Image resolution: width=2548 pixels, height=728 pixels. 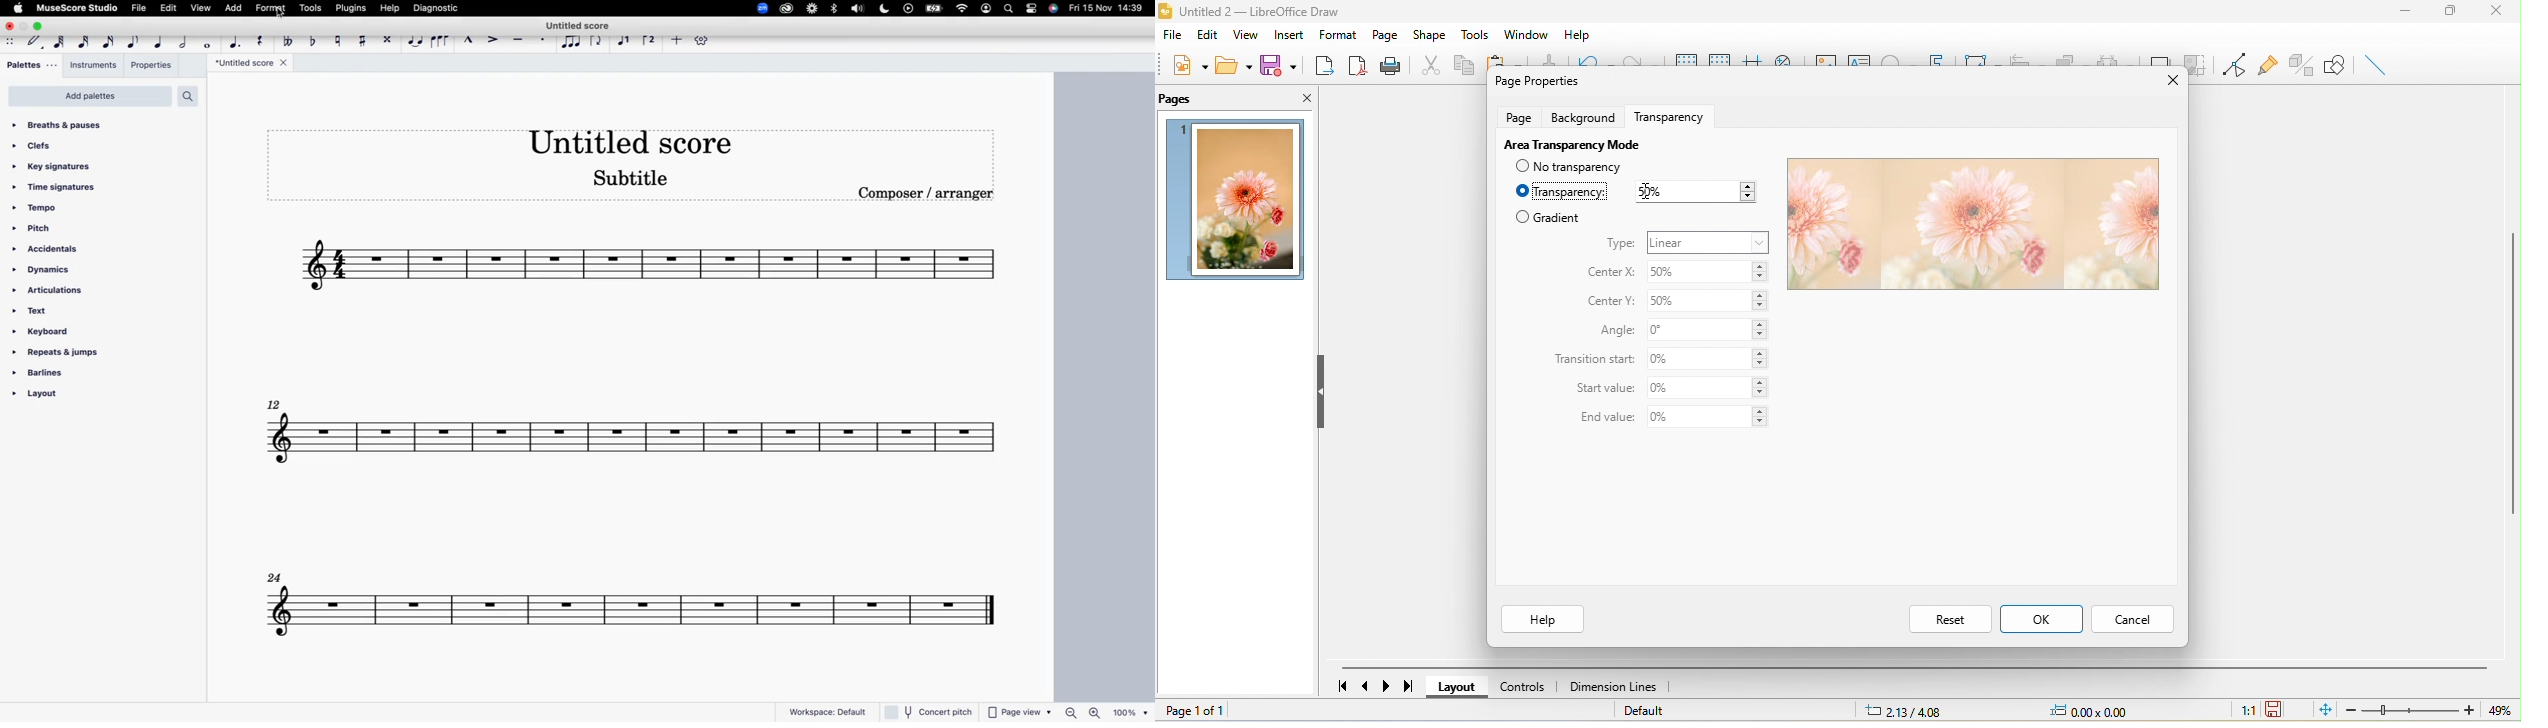 What do you see at coordinates (2231, 65) in the screenshot?
I see `toggle point edit mode` at bounding box center [2231, 65].